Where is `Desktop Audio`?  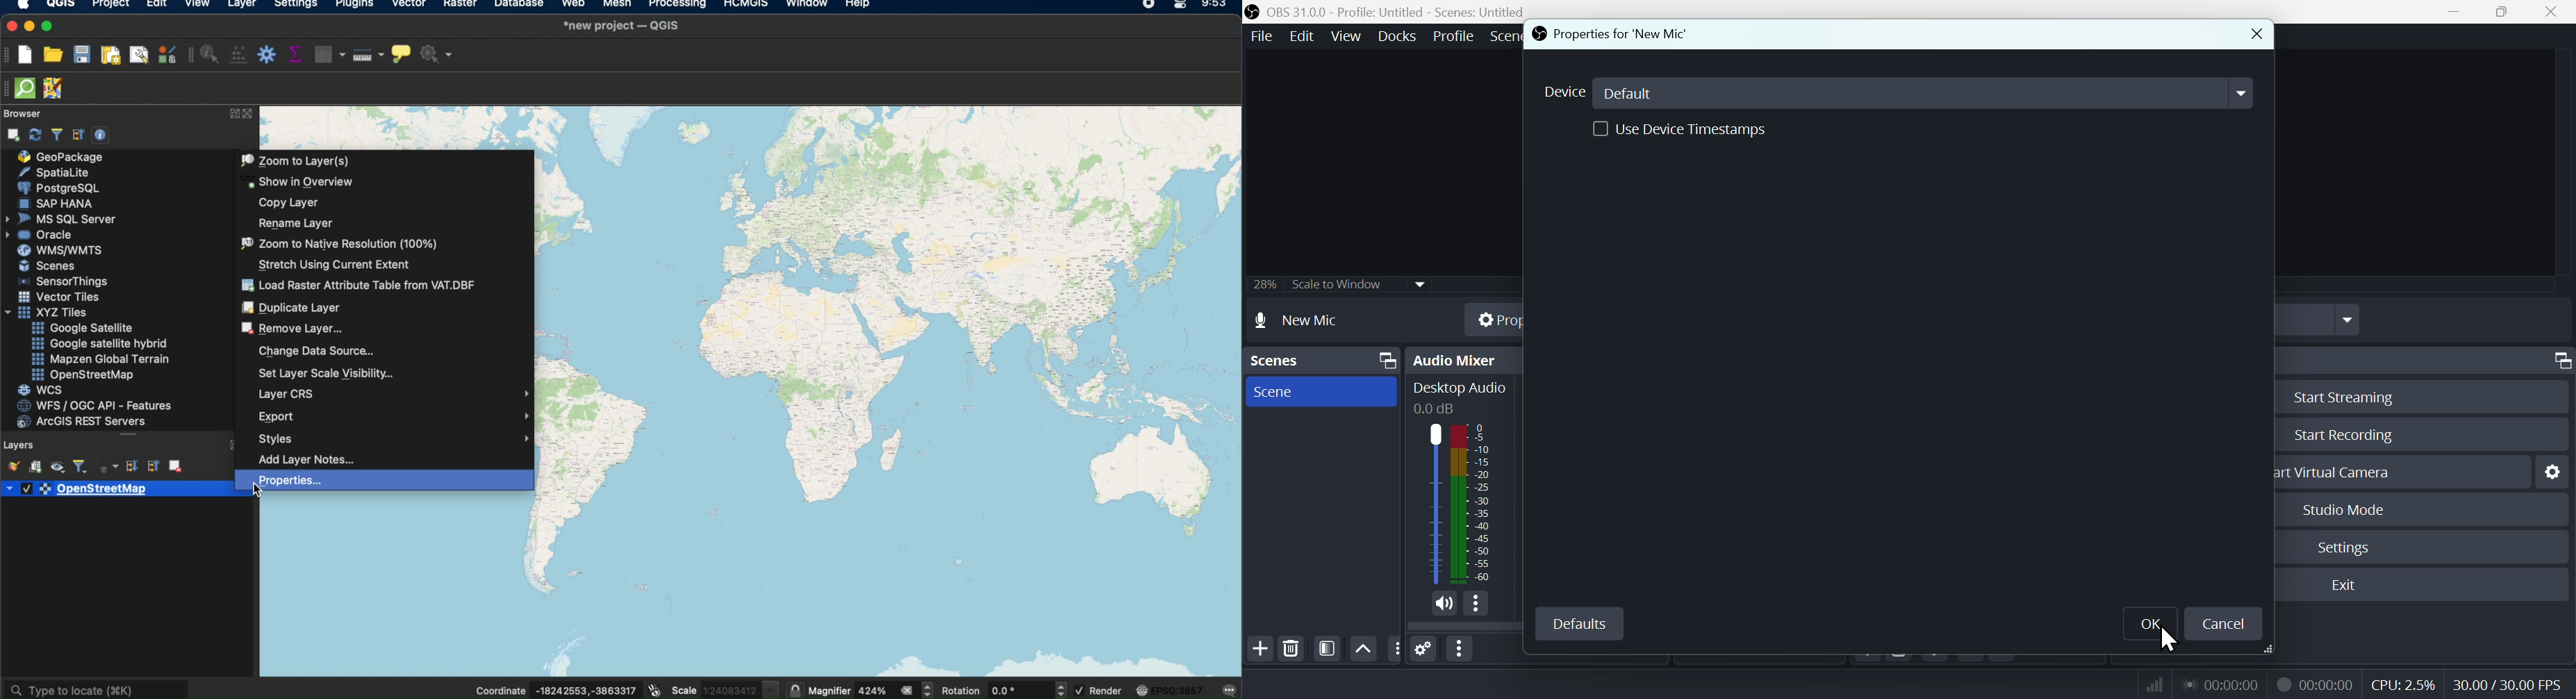
Desktop Audio is located at coordinates (1460, 388).